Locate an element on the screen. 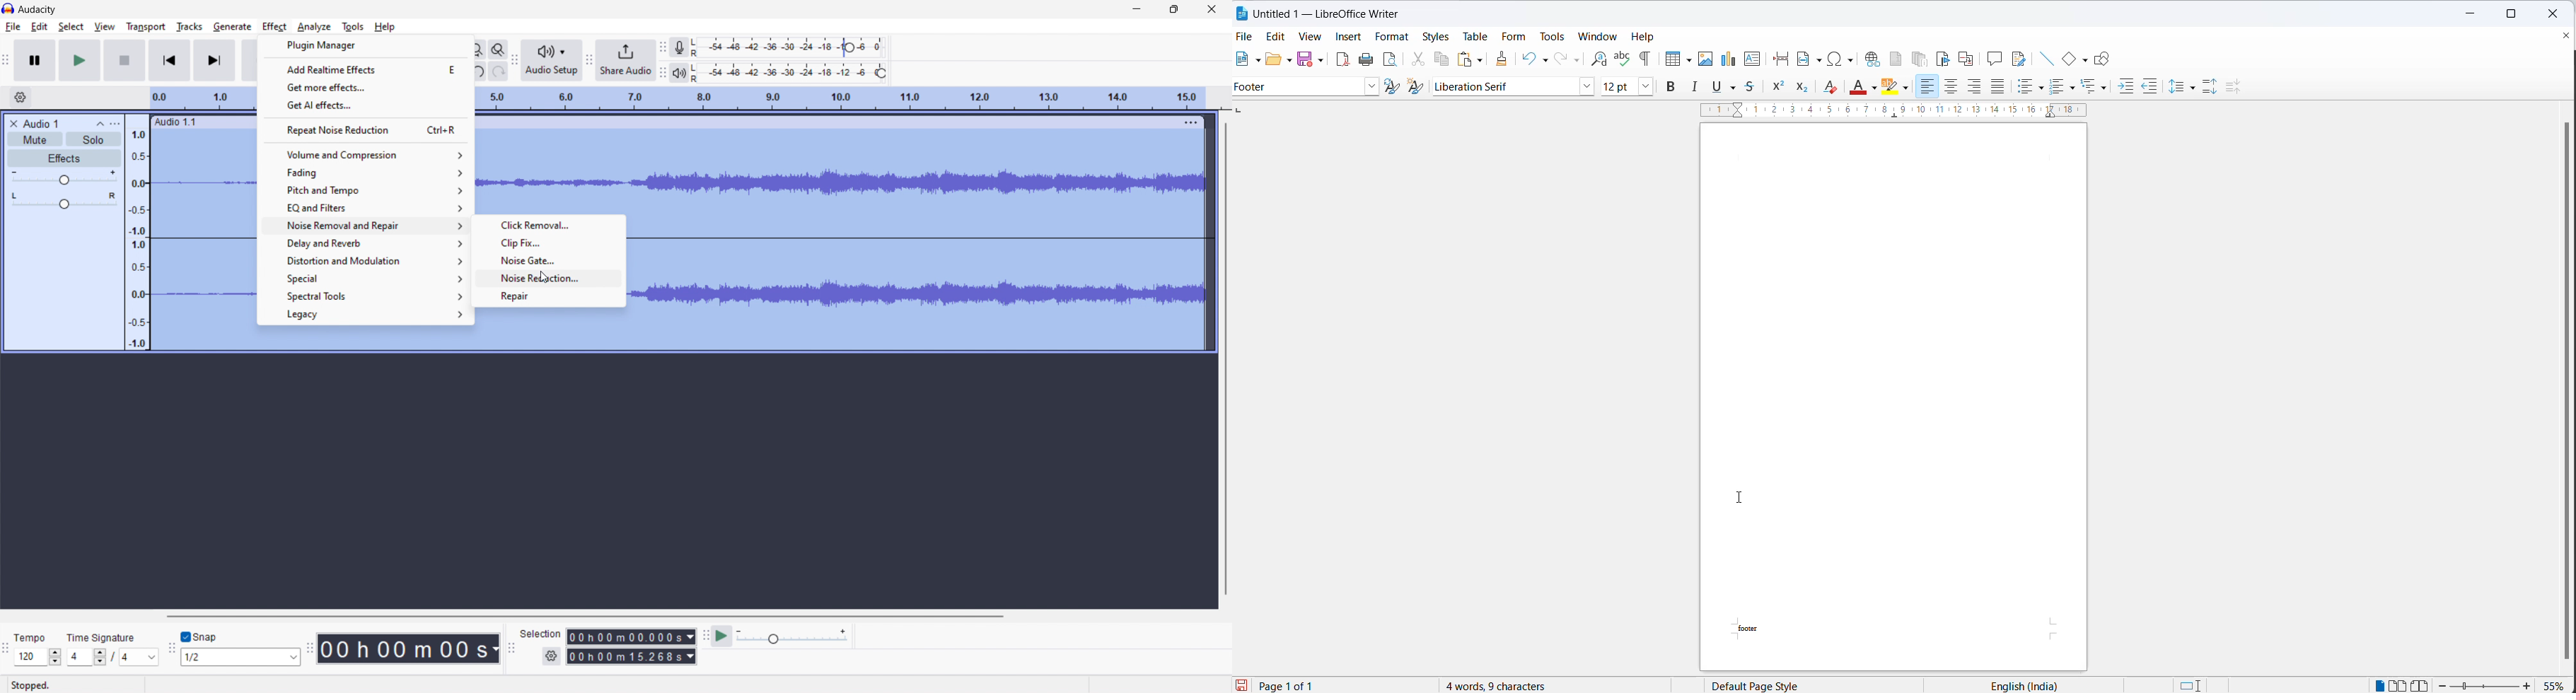 The height and width of the screenshot is (700, 2576). play at speed toolbar is located at coordinates (705, 635).